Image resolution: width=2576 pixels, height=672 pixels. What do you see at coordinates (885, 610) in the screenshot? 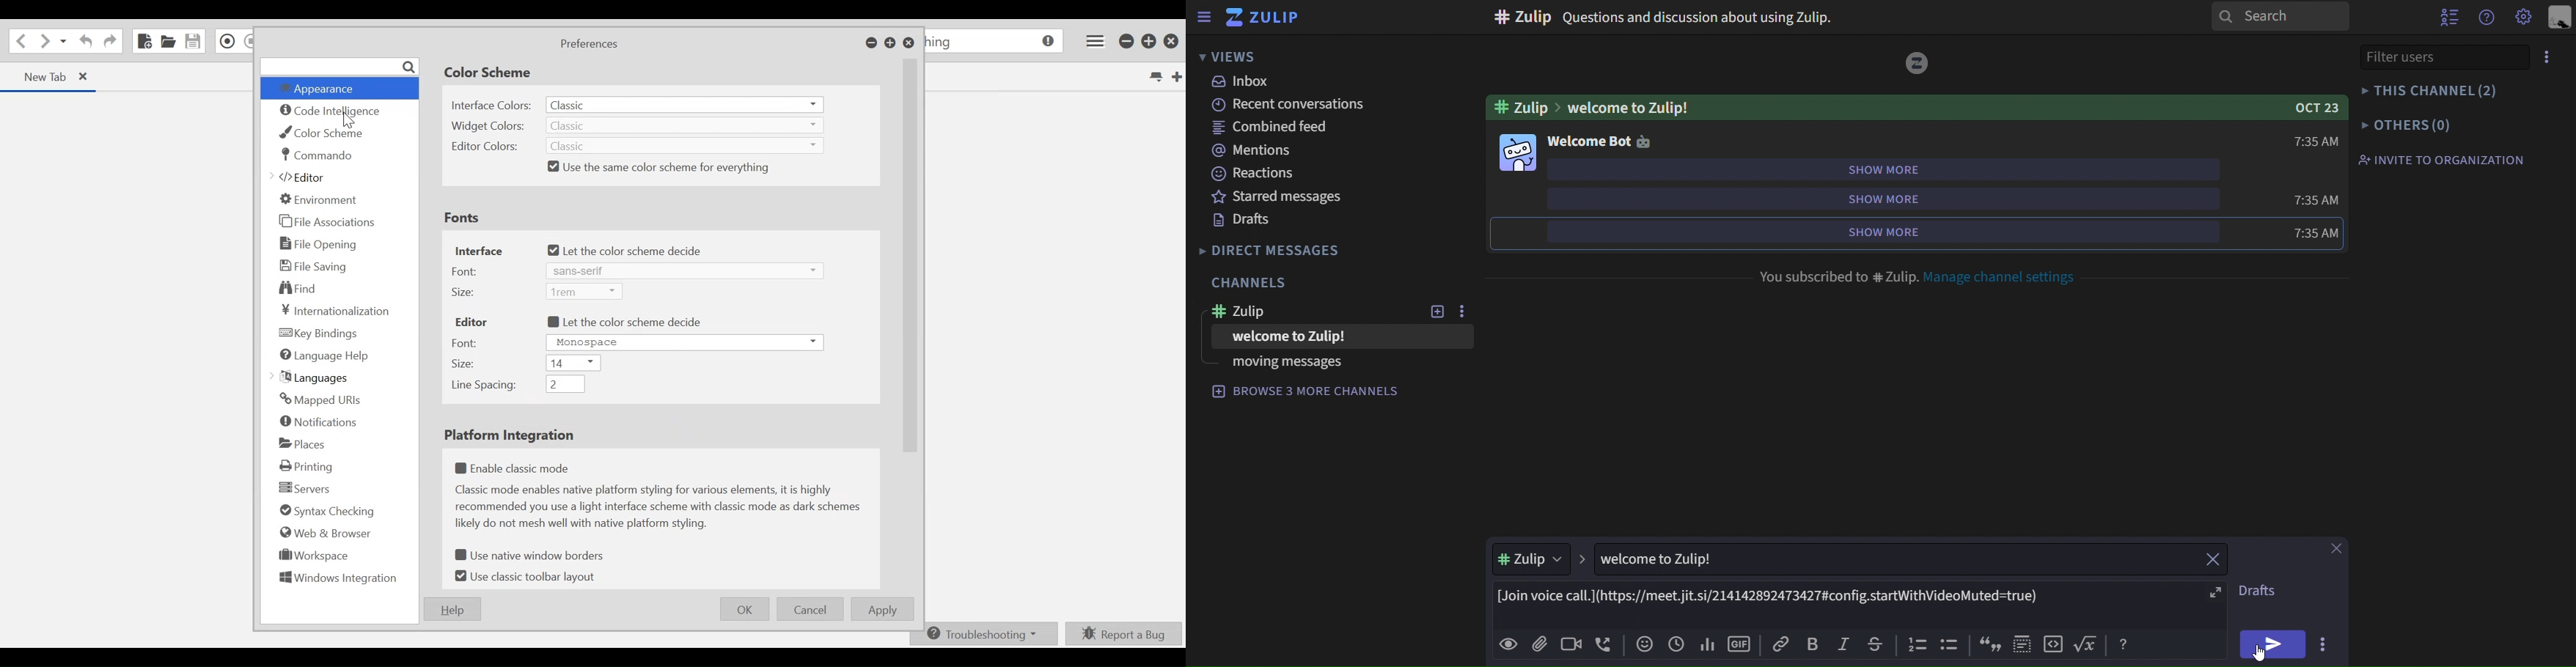
I see `Apply` at bounding box center [885, 610].